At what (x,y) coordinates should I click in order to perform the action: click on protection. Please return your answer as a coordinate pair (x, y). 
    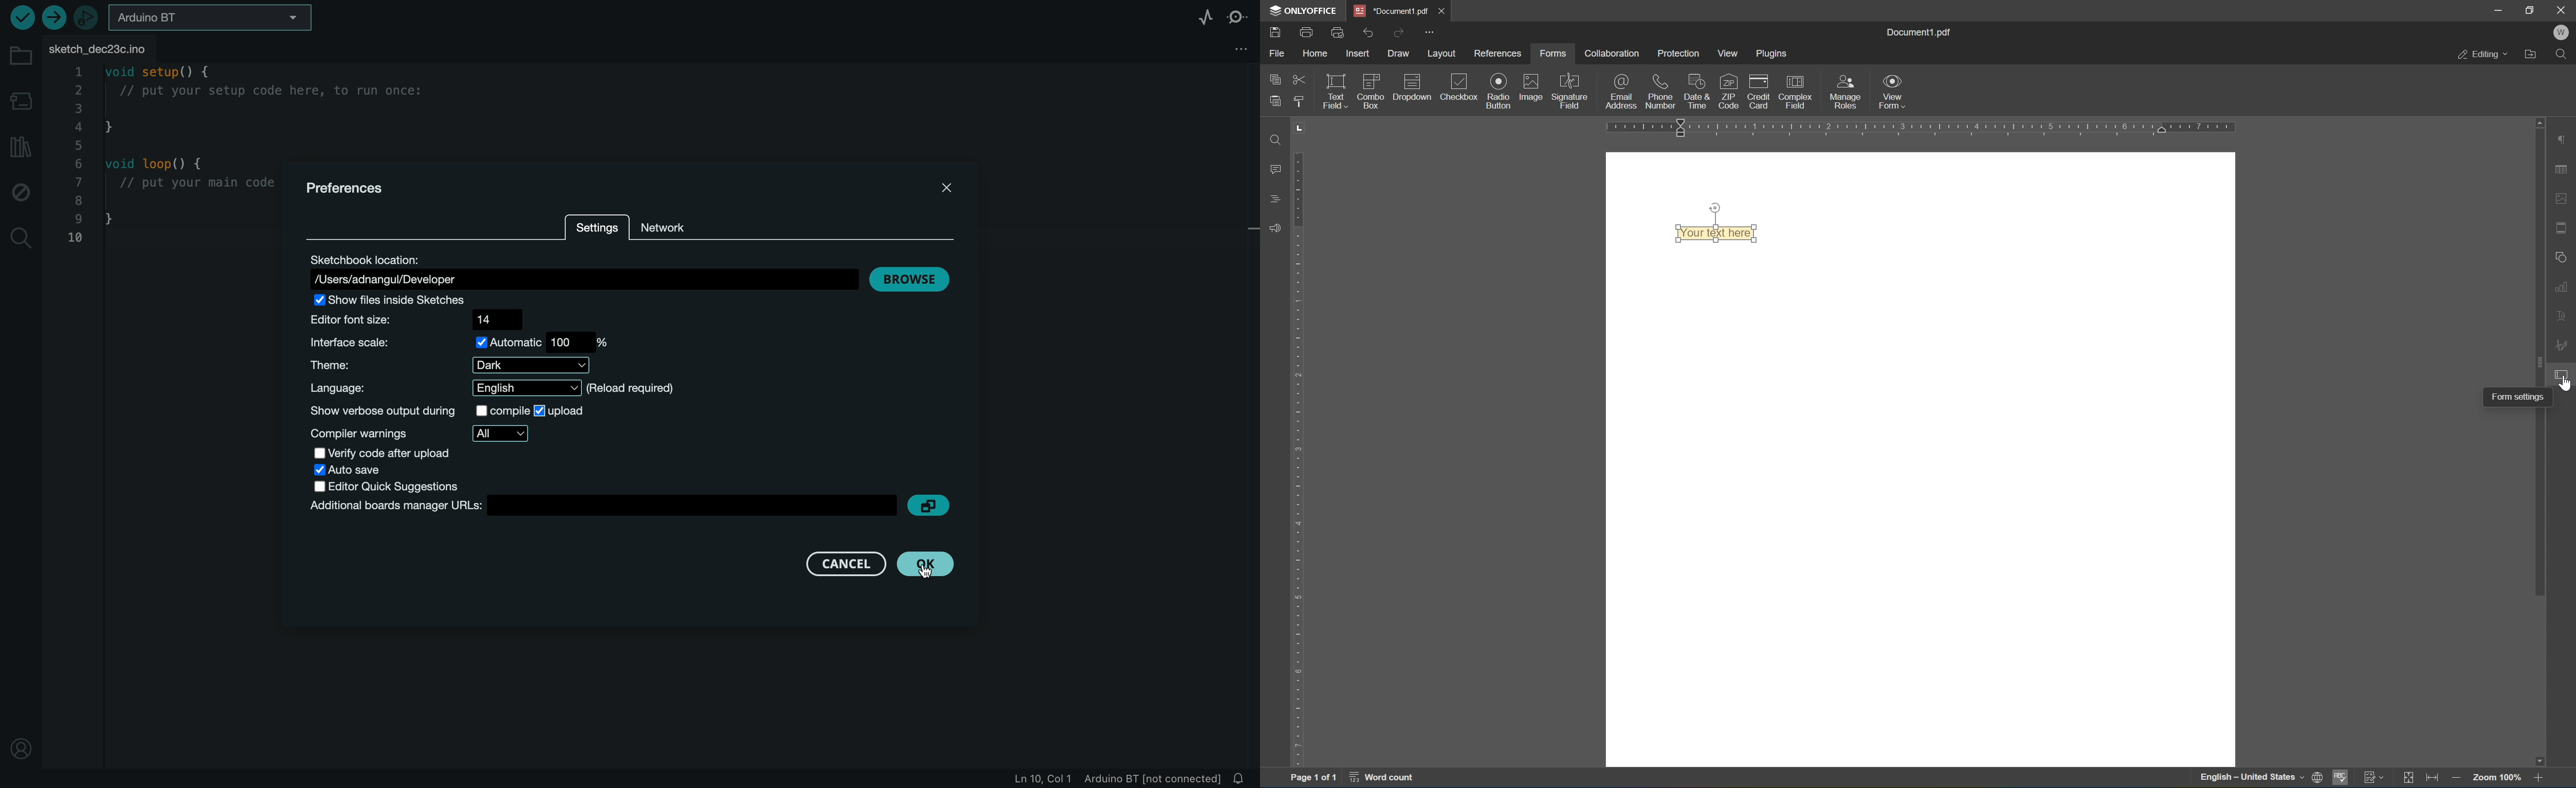
    Looking at the image, I should click on (1677, 52).